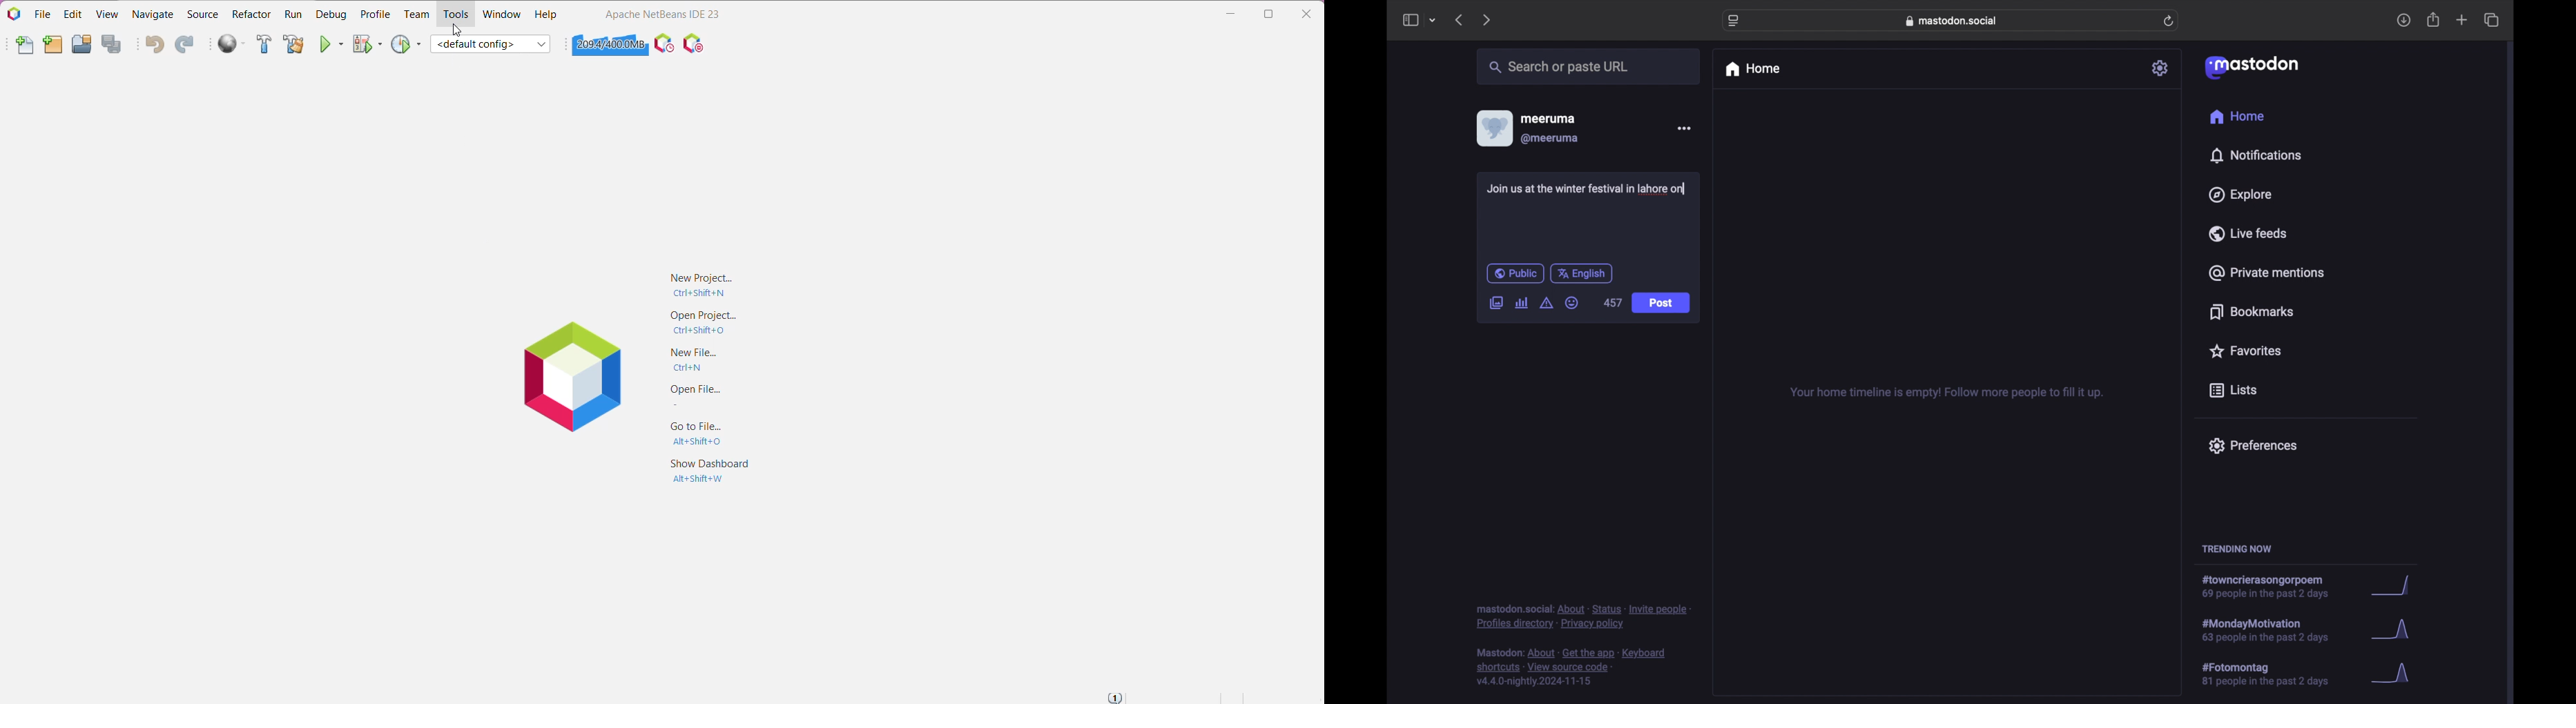  What do you see at coordinates (1584, 616) in the screenshot?
I see `footnote` at bounding box center [1584, 616].